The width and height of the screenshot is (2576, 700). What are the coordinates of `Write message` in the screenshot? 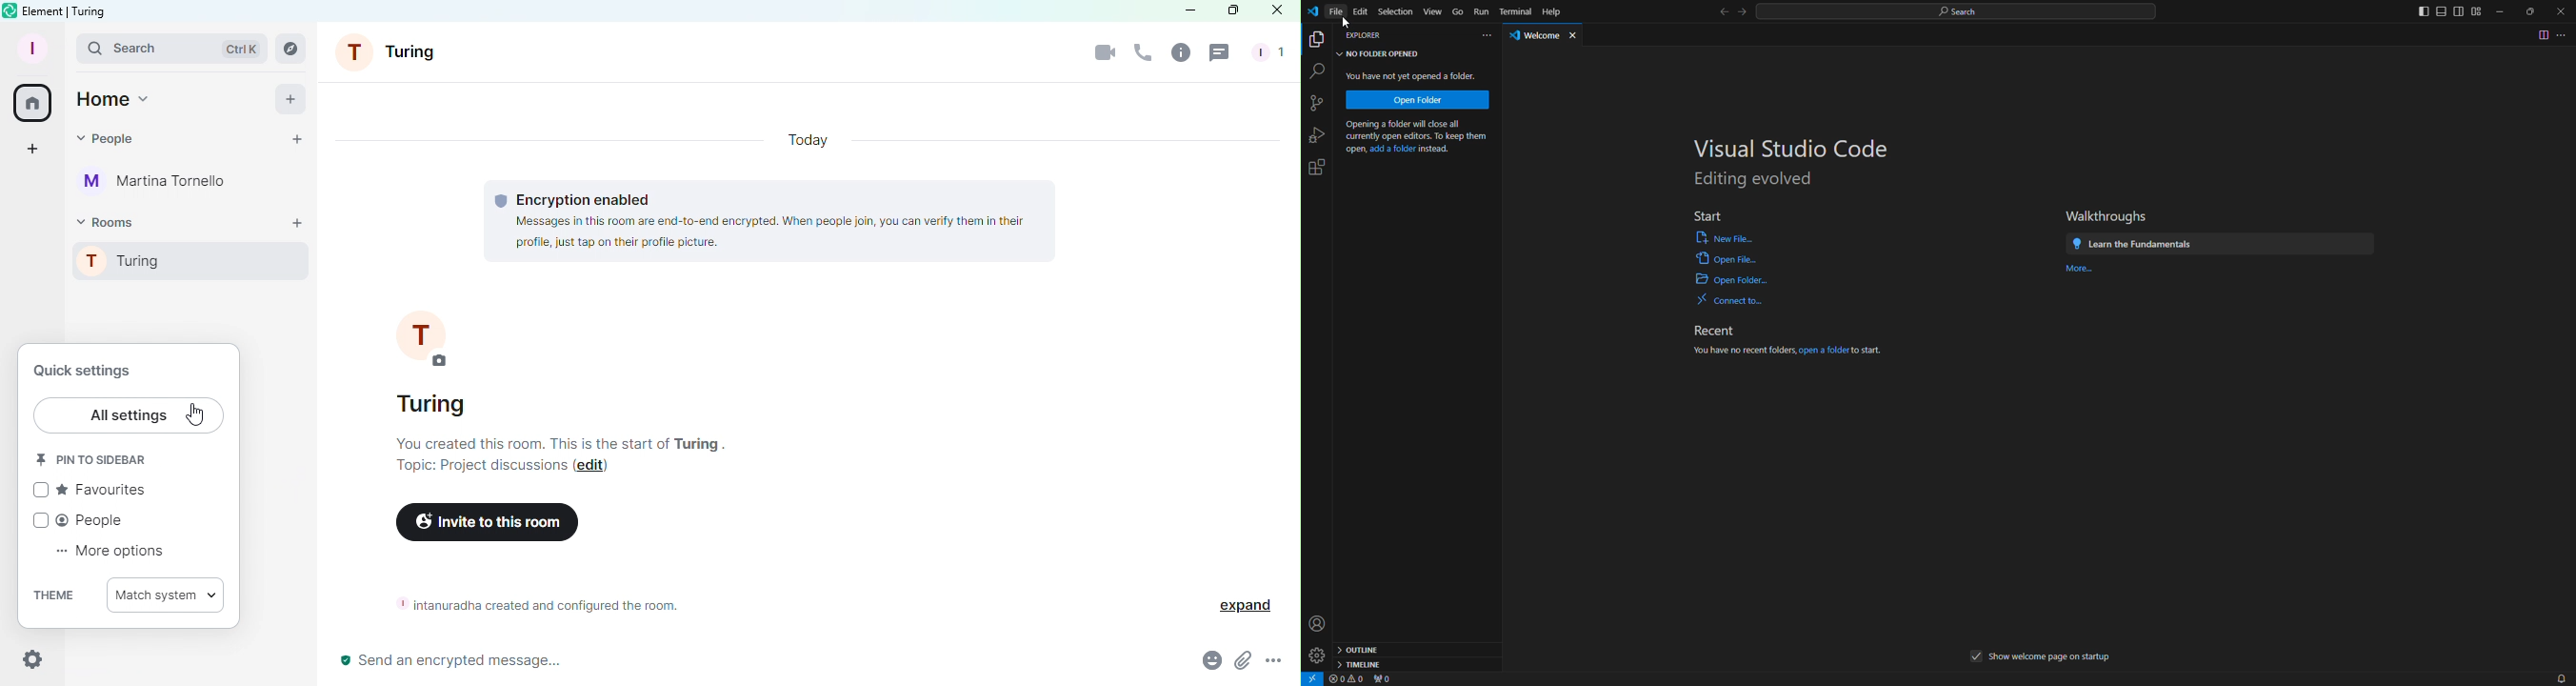 It's located at (749, 663).